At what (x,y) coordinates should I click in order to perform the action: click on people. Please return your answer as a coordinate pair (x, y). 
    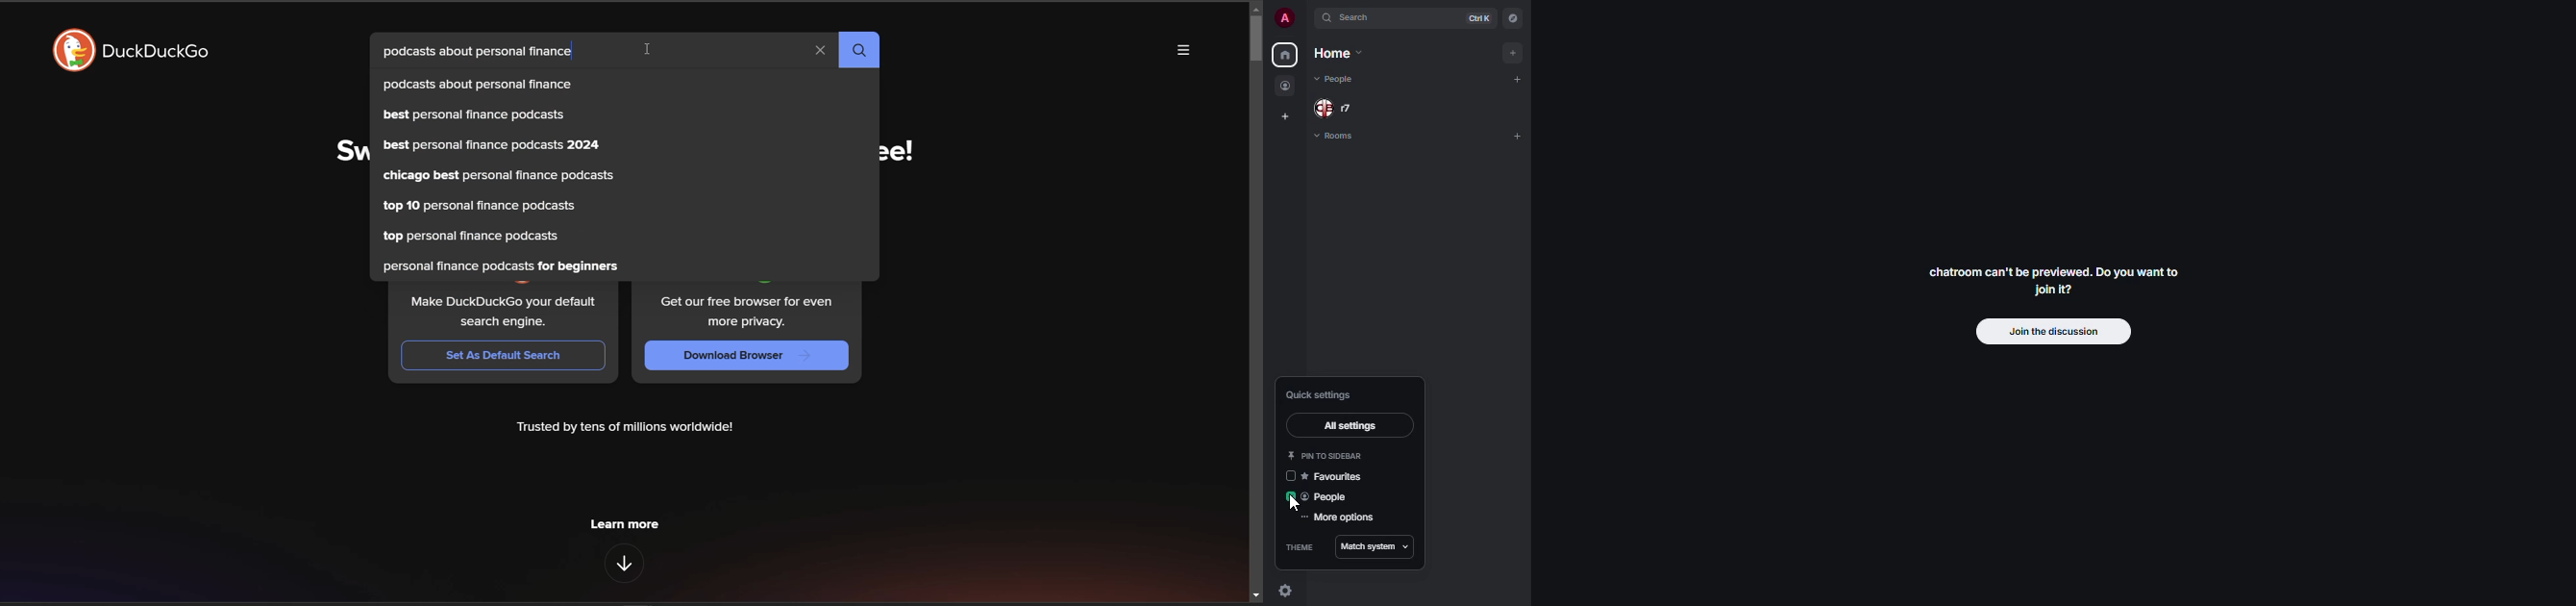
    Looking at the image, I should click on (1337, 108).